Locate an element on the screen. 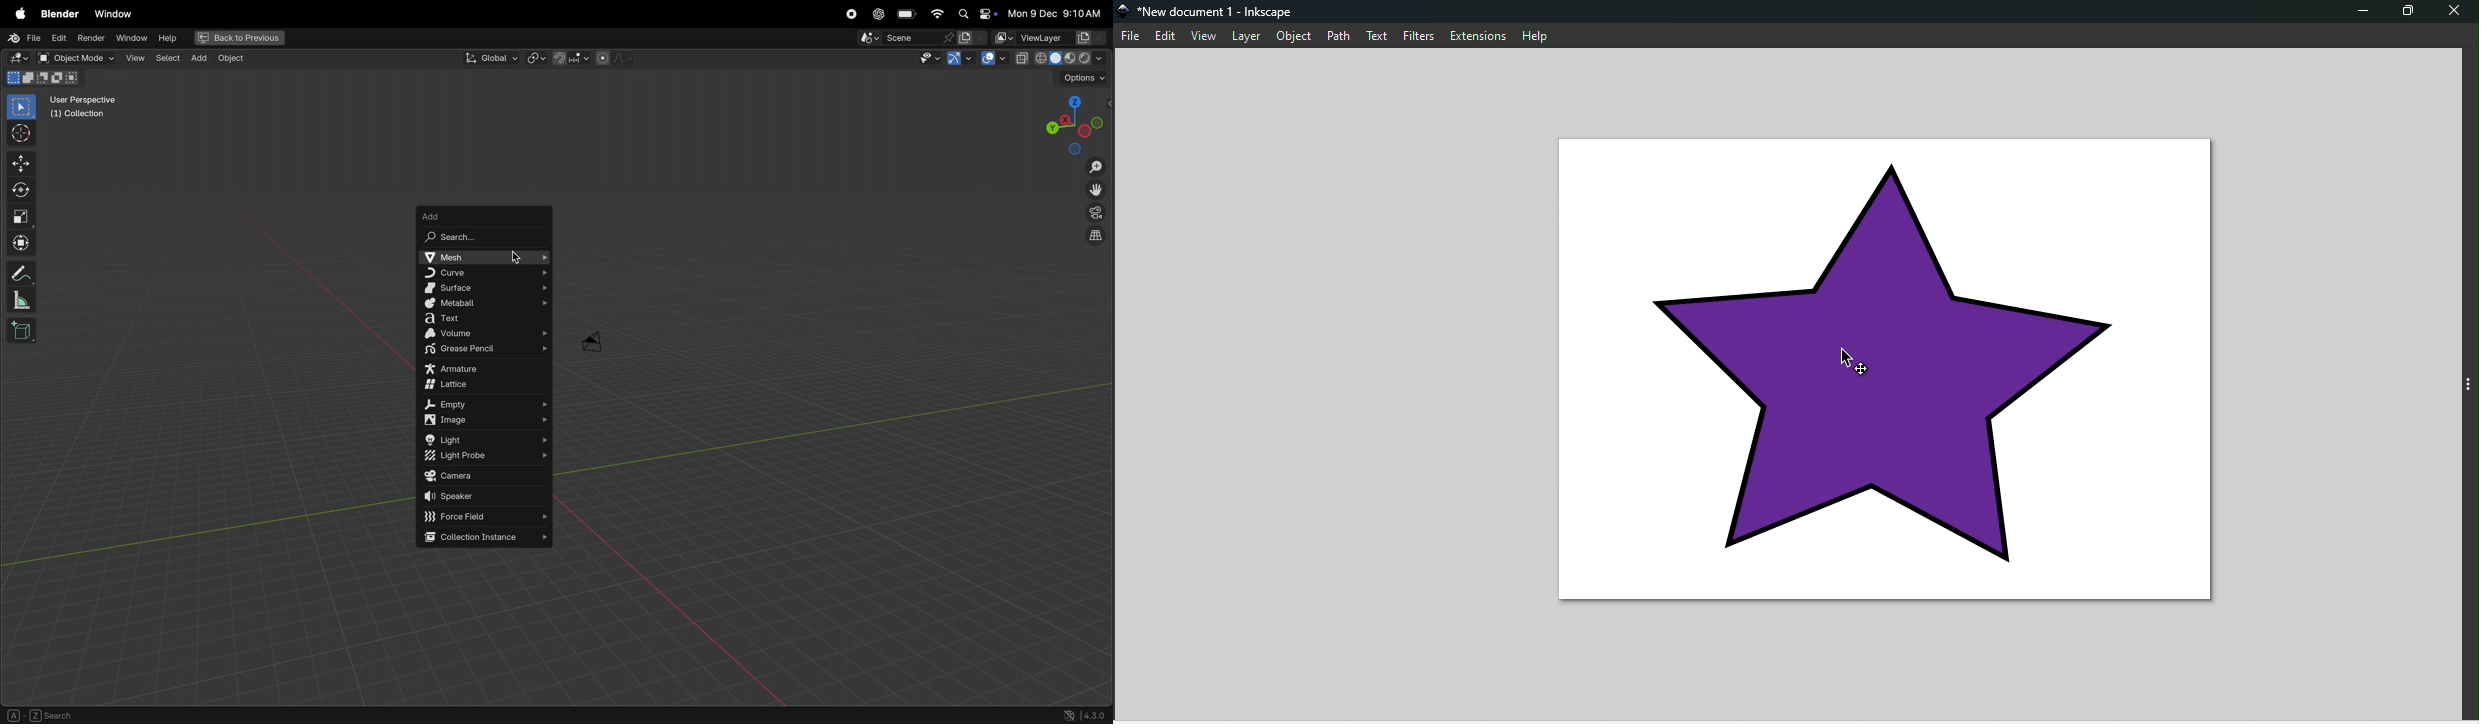  measure is located at coordinates (21, 301).